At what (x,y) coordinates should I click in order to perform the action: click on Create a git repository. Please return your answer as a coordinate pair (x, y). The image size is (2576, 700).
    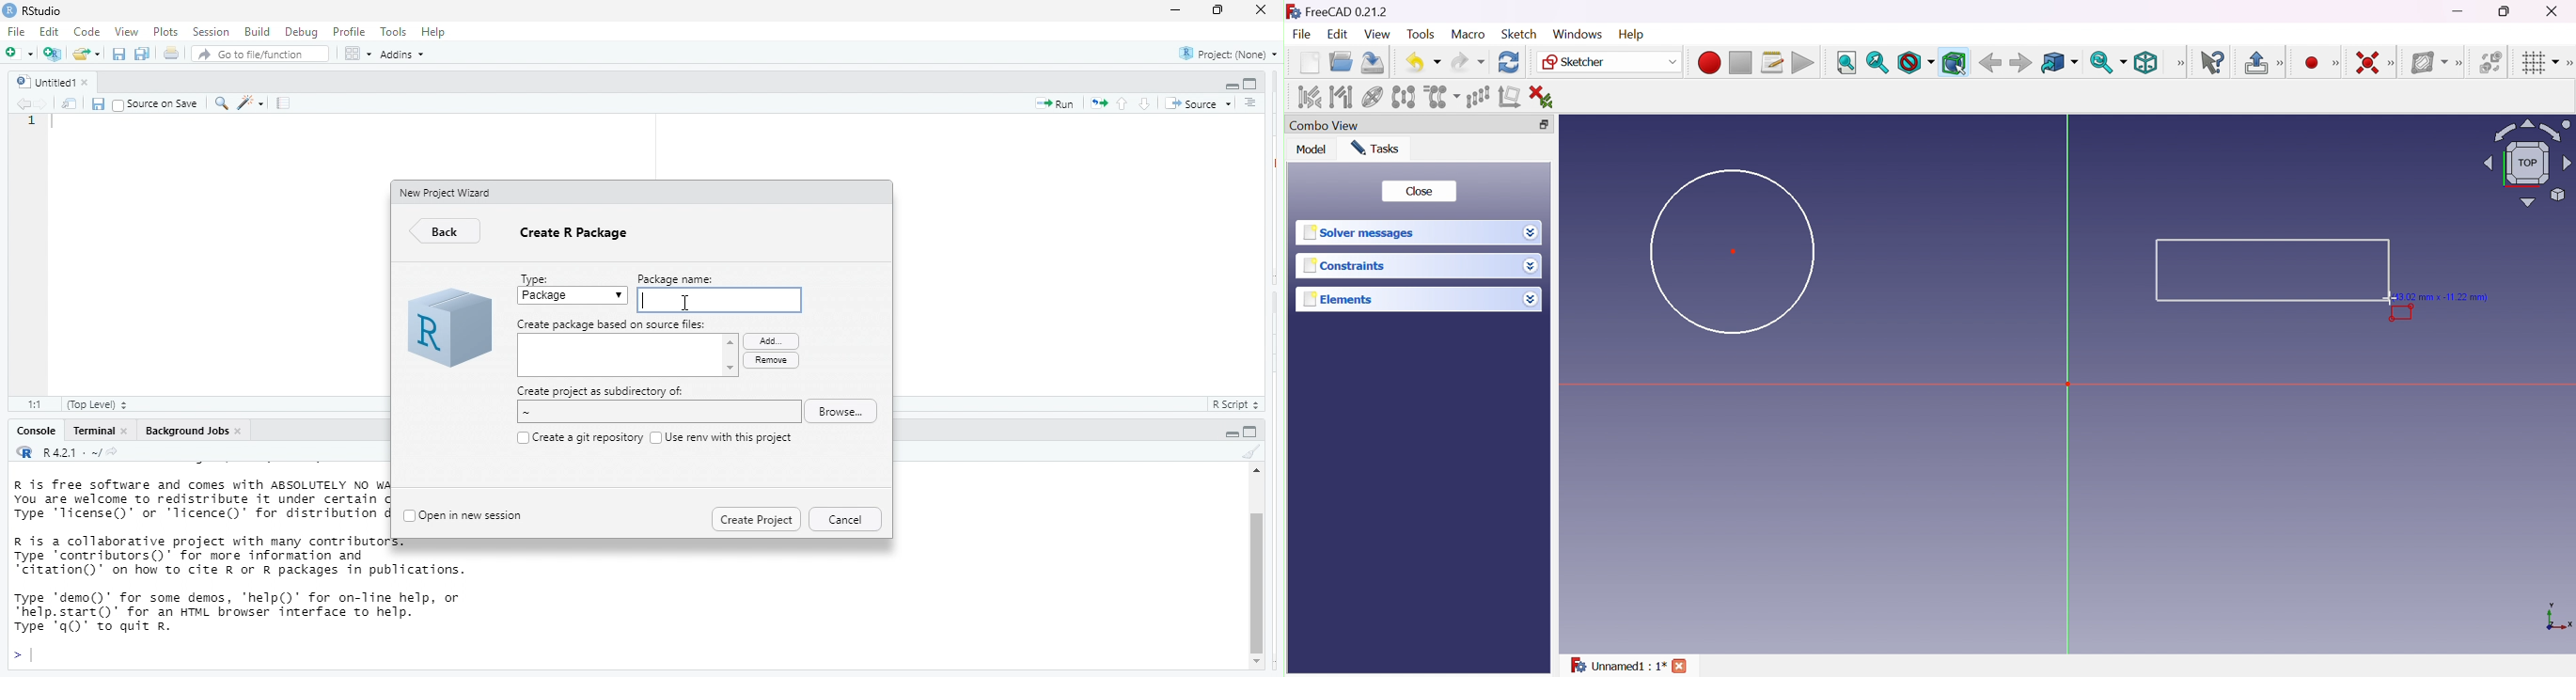
    Looking at the image, I should click on (587, 436).